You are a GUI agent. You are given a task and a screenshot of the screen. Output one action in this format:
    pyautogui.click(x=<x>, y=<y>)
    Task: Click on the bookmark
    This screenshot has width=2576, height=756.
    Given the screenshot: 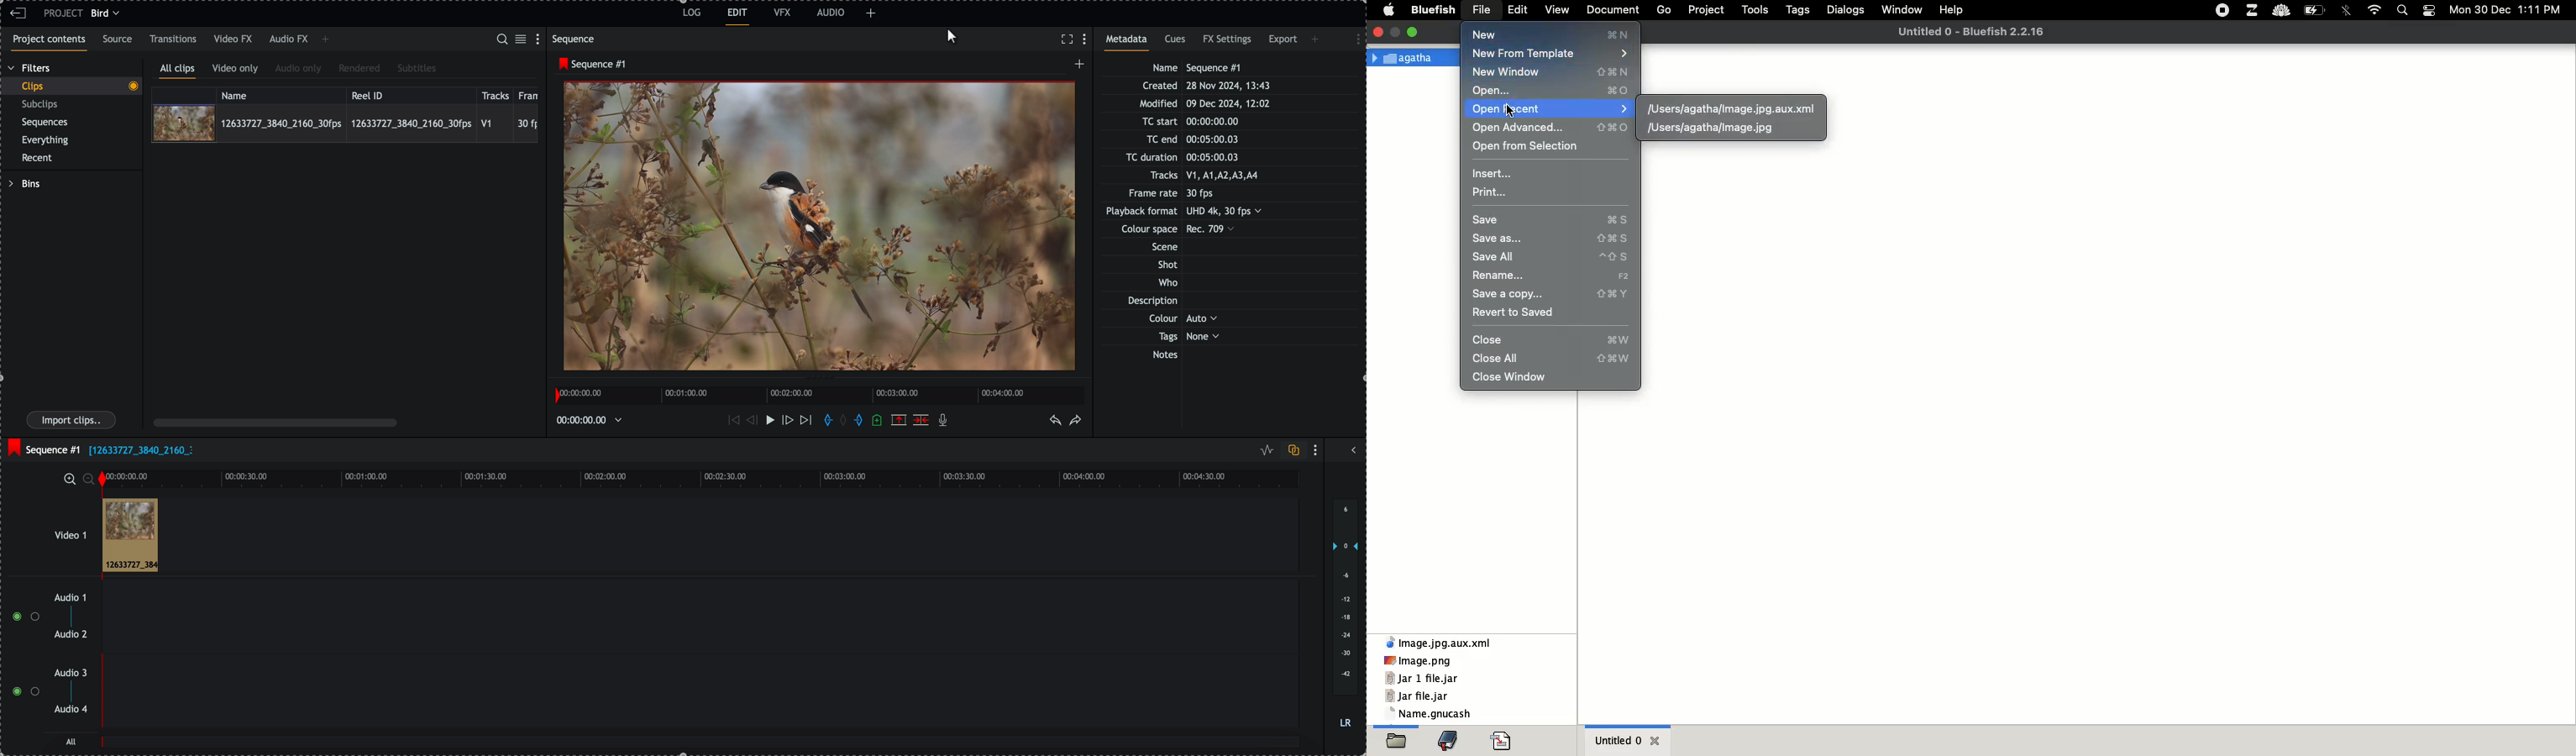 What is the action you would take?
    pyautogui.click(x=1452, y=742)
    